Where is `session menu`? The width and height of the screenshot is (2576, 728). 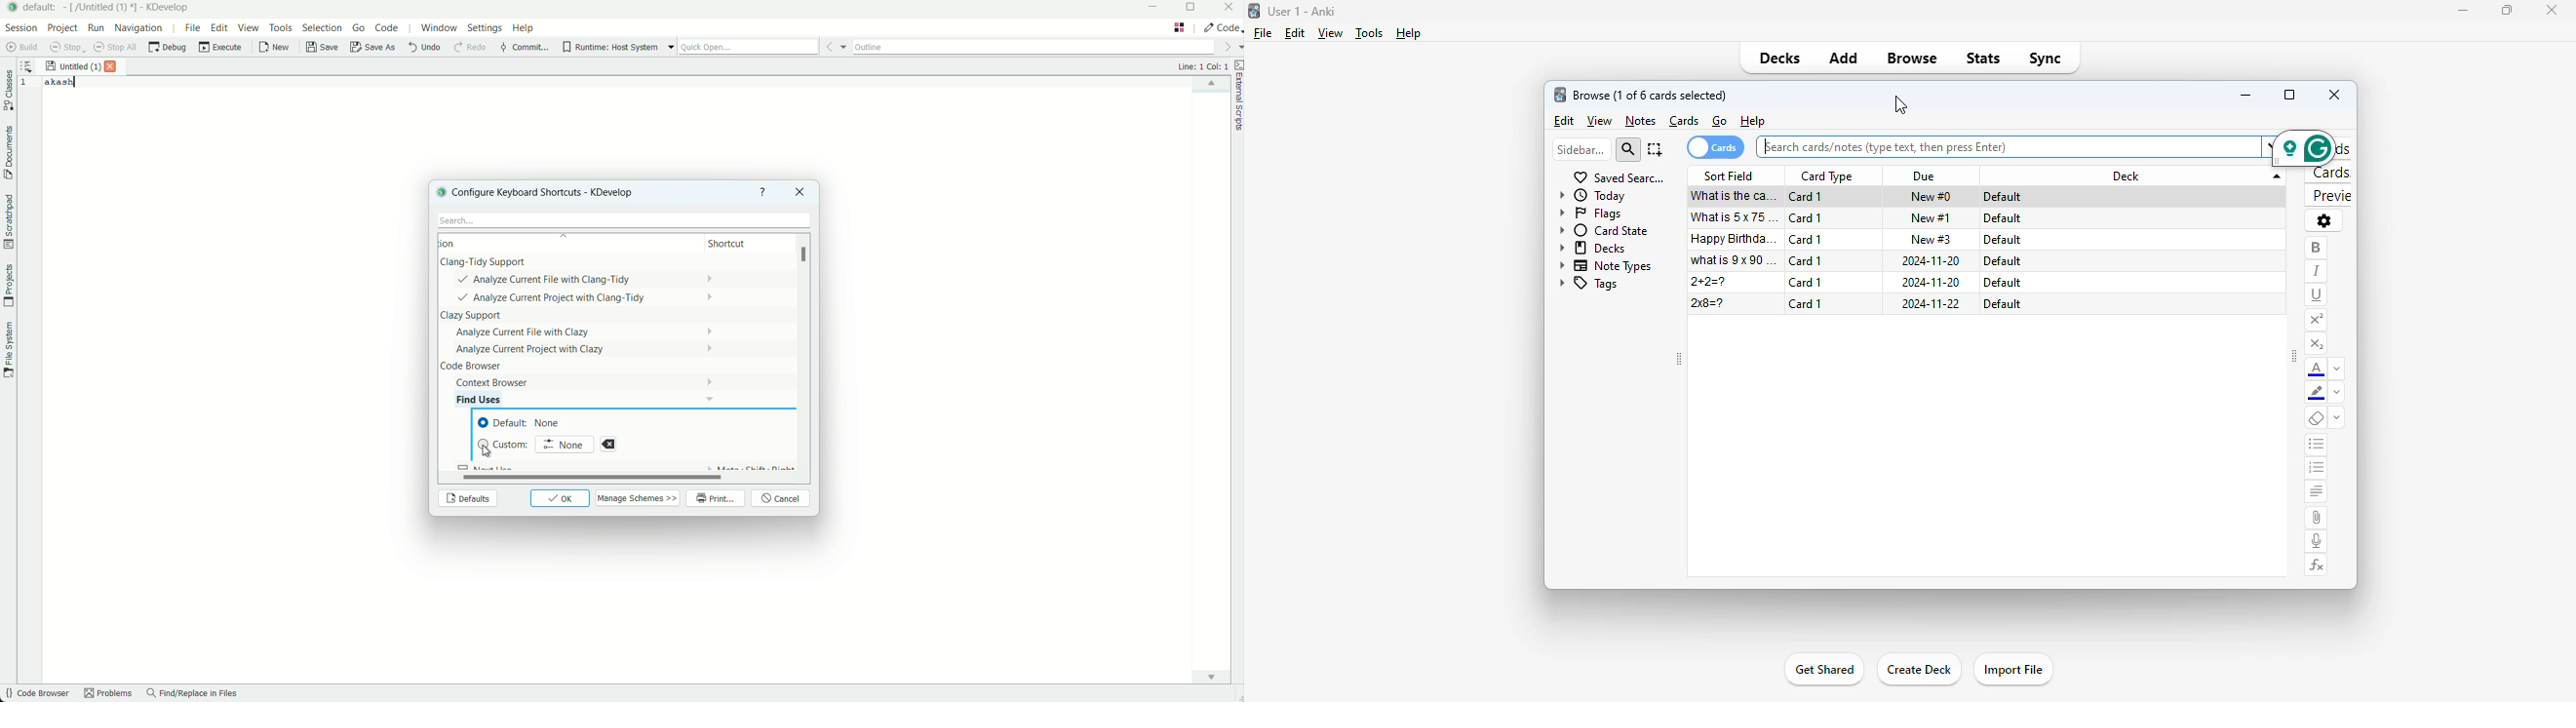
session menu is located at coordinates (20, 27).